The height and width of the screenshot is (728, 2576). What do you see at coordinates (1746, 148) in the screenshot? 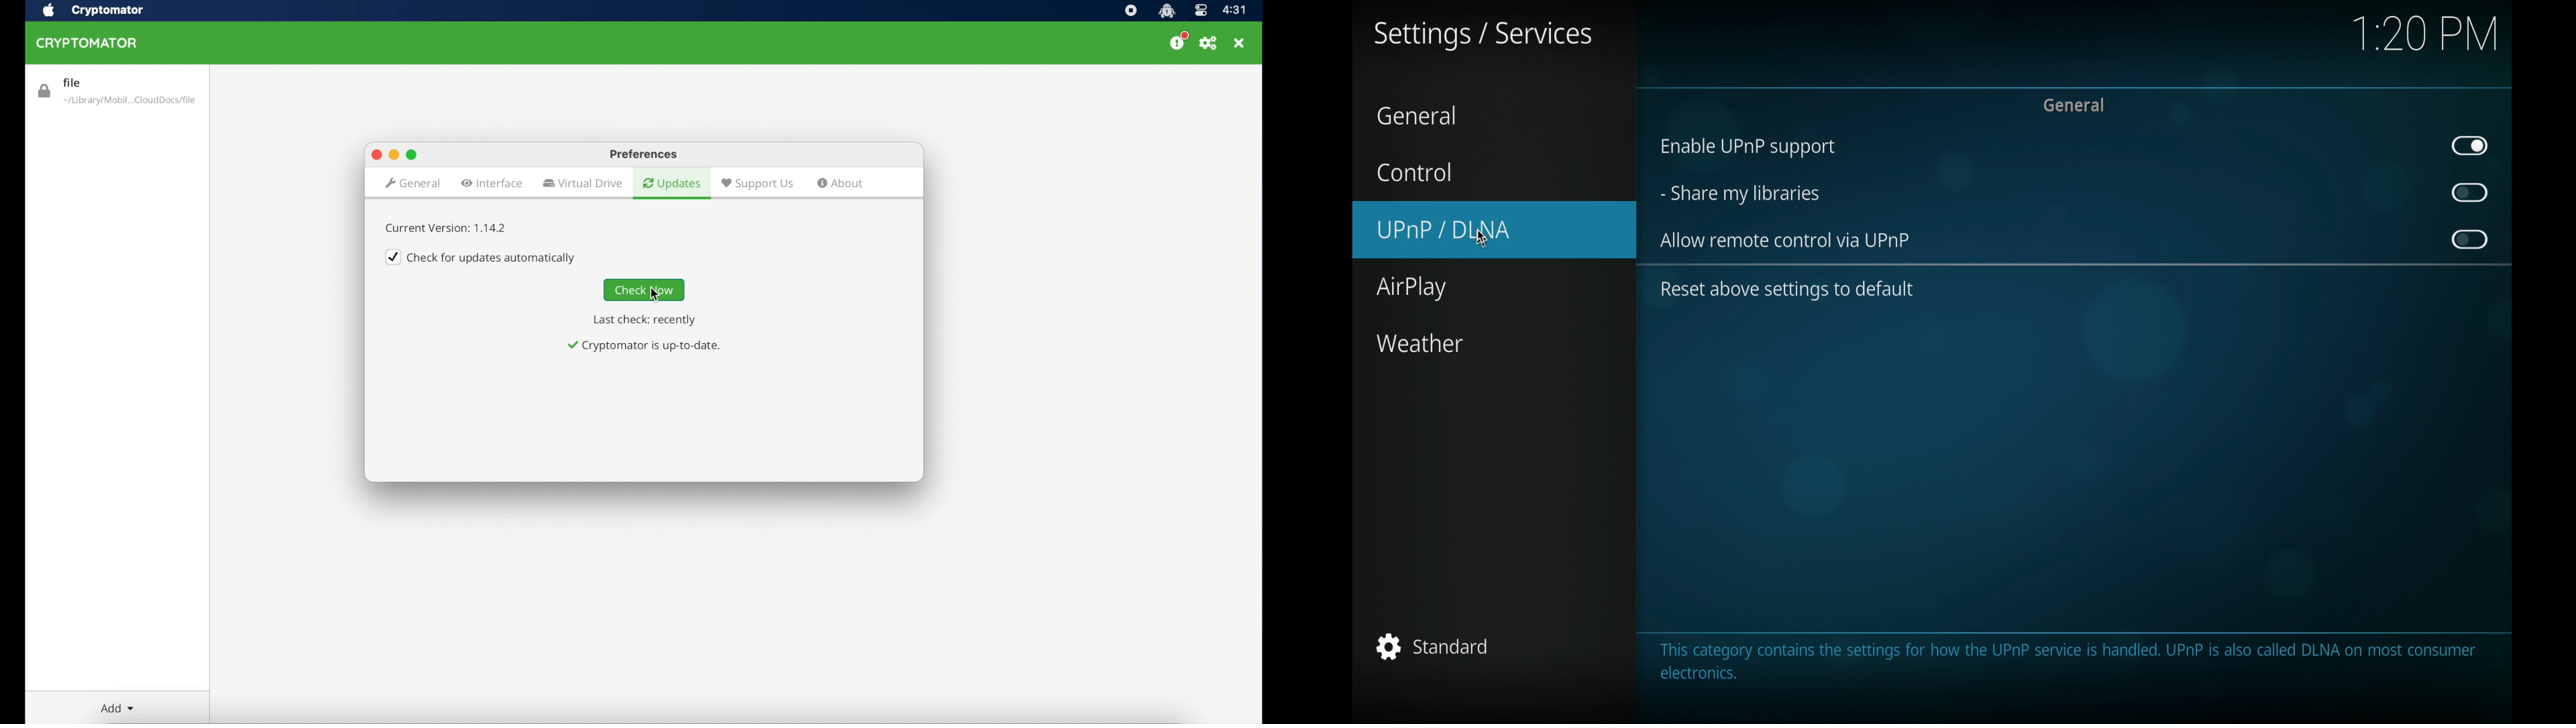
I see `enable UPnP support` at bounding box center [1746, 148].